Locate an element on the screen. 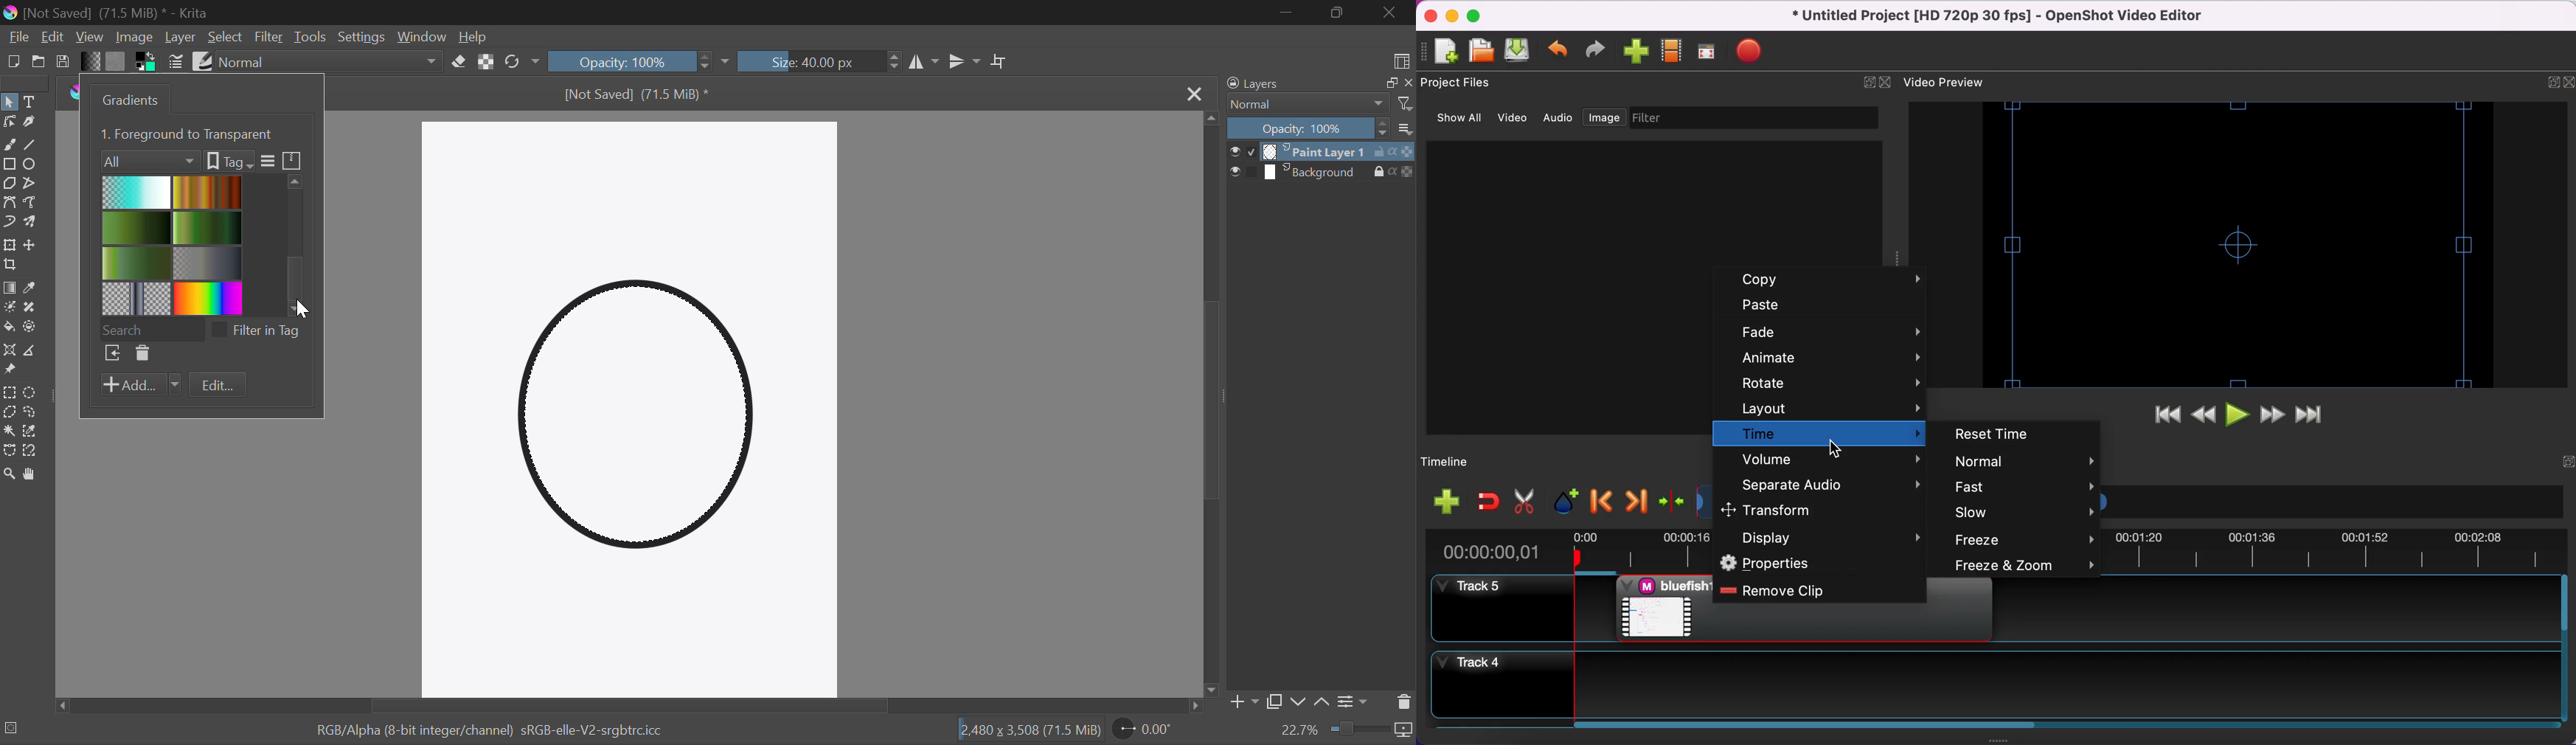 The height and width of the screenshot is (756, 2576). video preview is located at coordinates (2237, 245).